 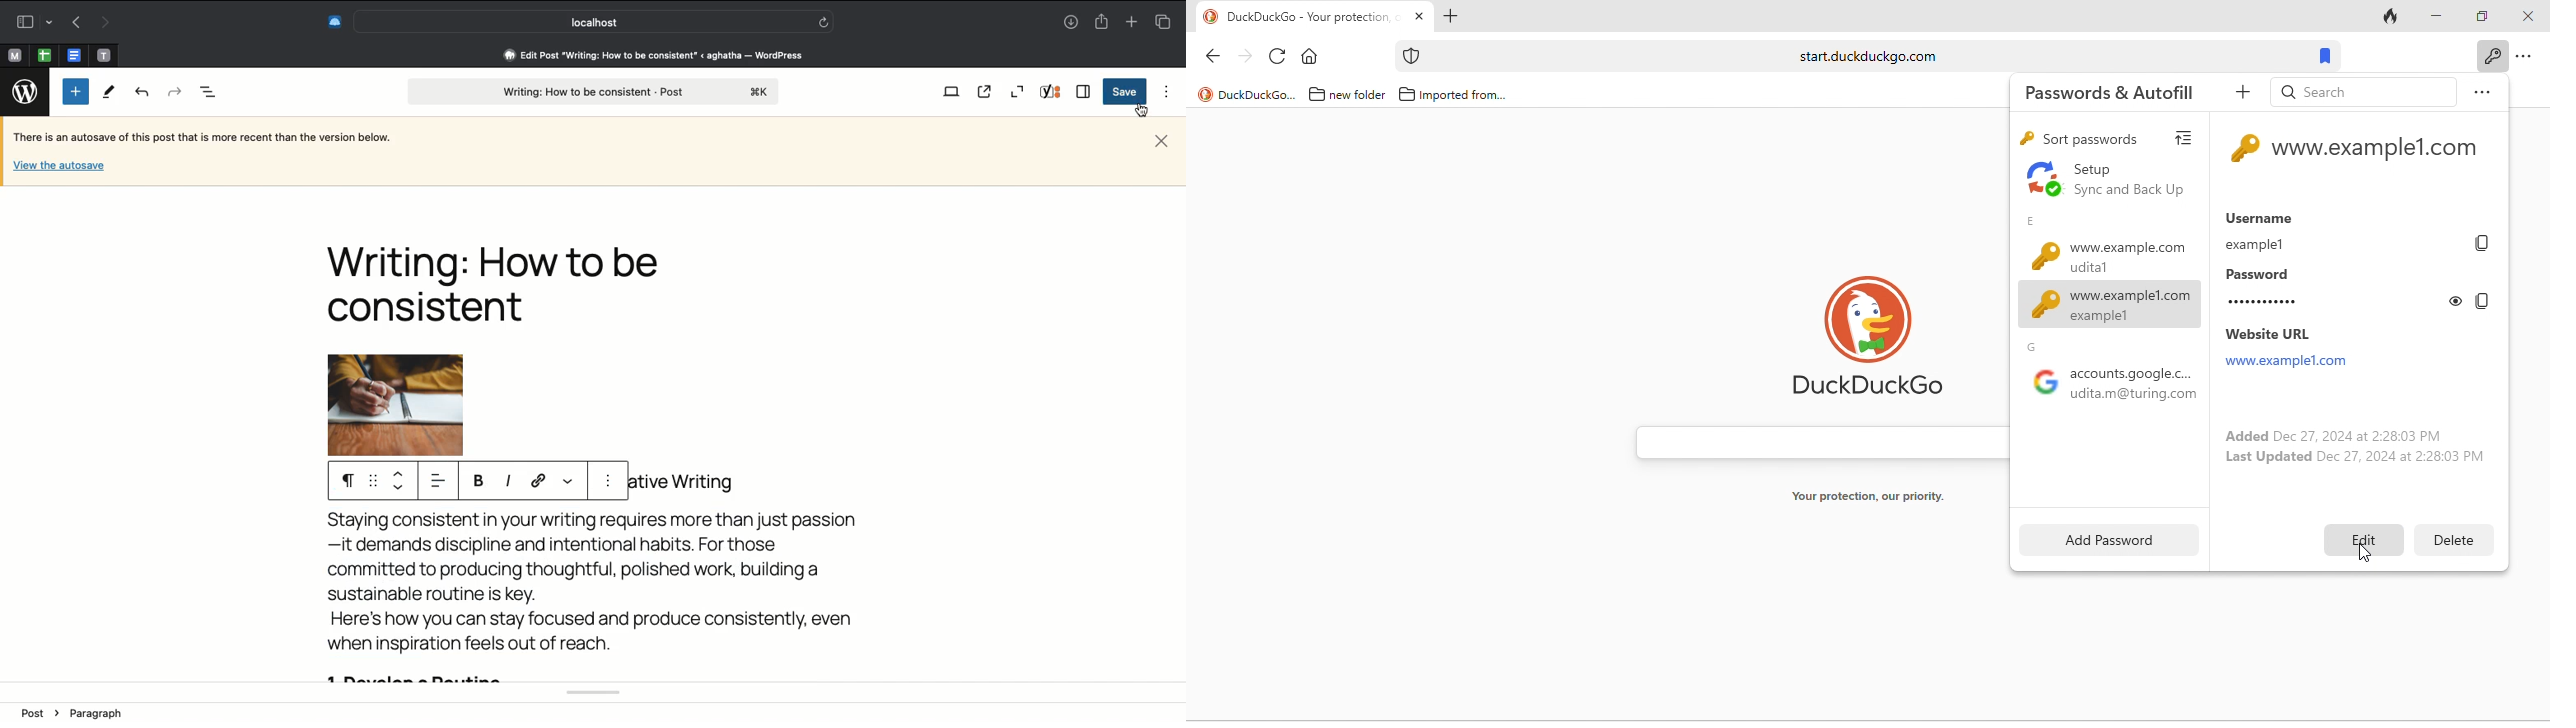 What do you see at coordinates (2457, 301) in the screenshot?
I see `toggle show or hide password` at bounding box center [2457, 301].